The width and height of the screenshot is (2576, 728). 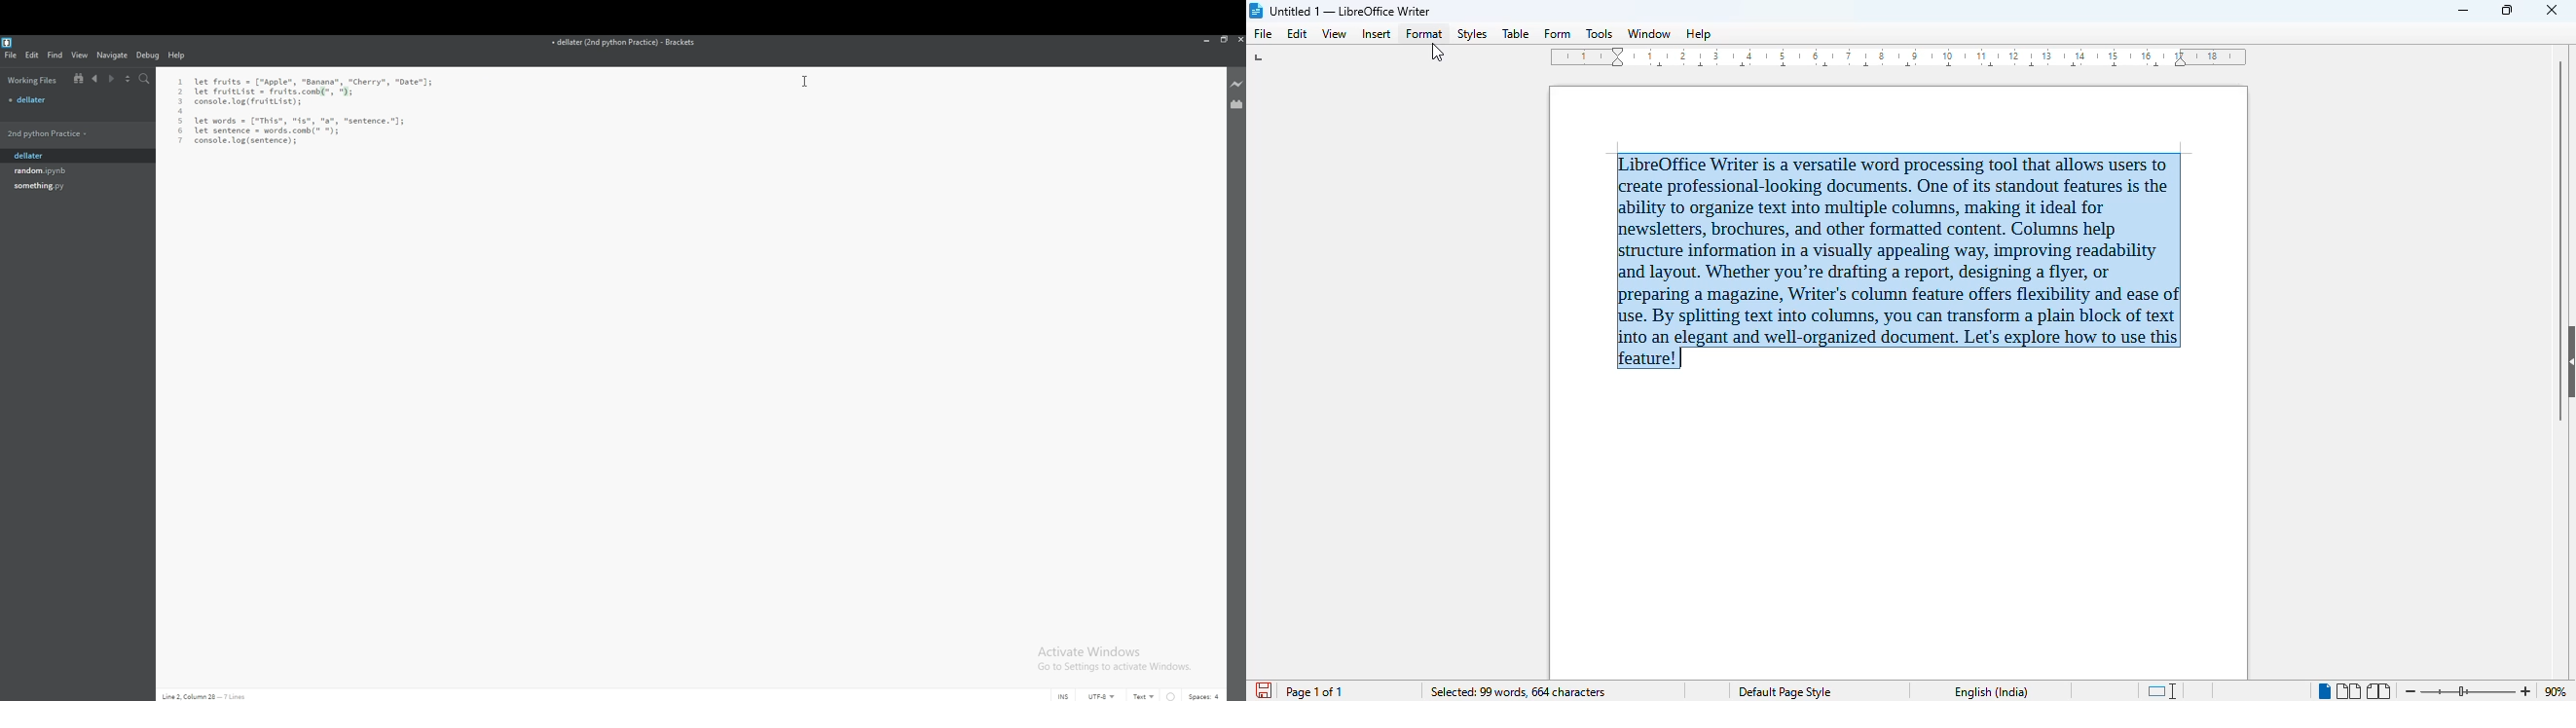 What do you see at coordinates (1314, 692) in the screenshot?
I see `page 1 of 1` at bounding box center [1314, 692].